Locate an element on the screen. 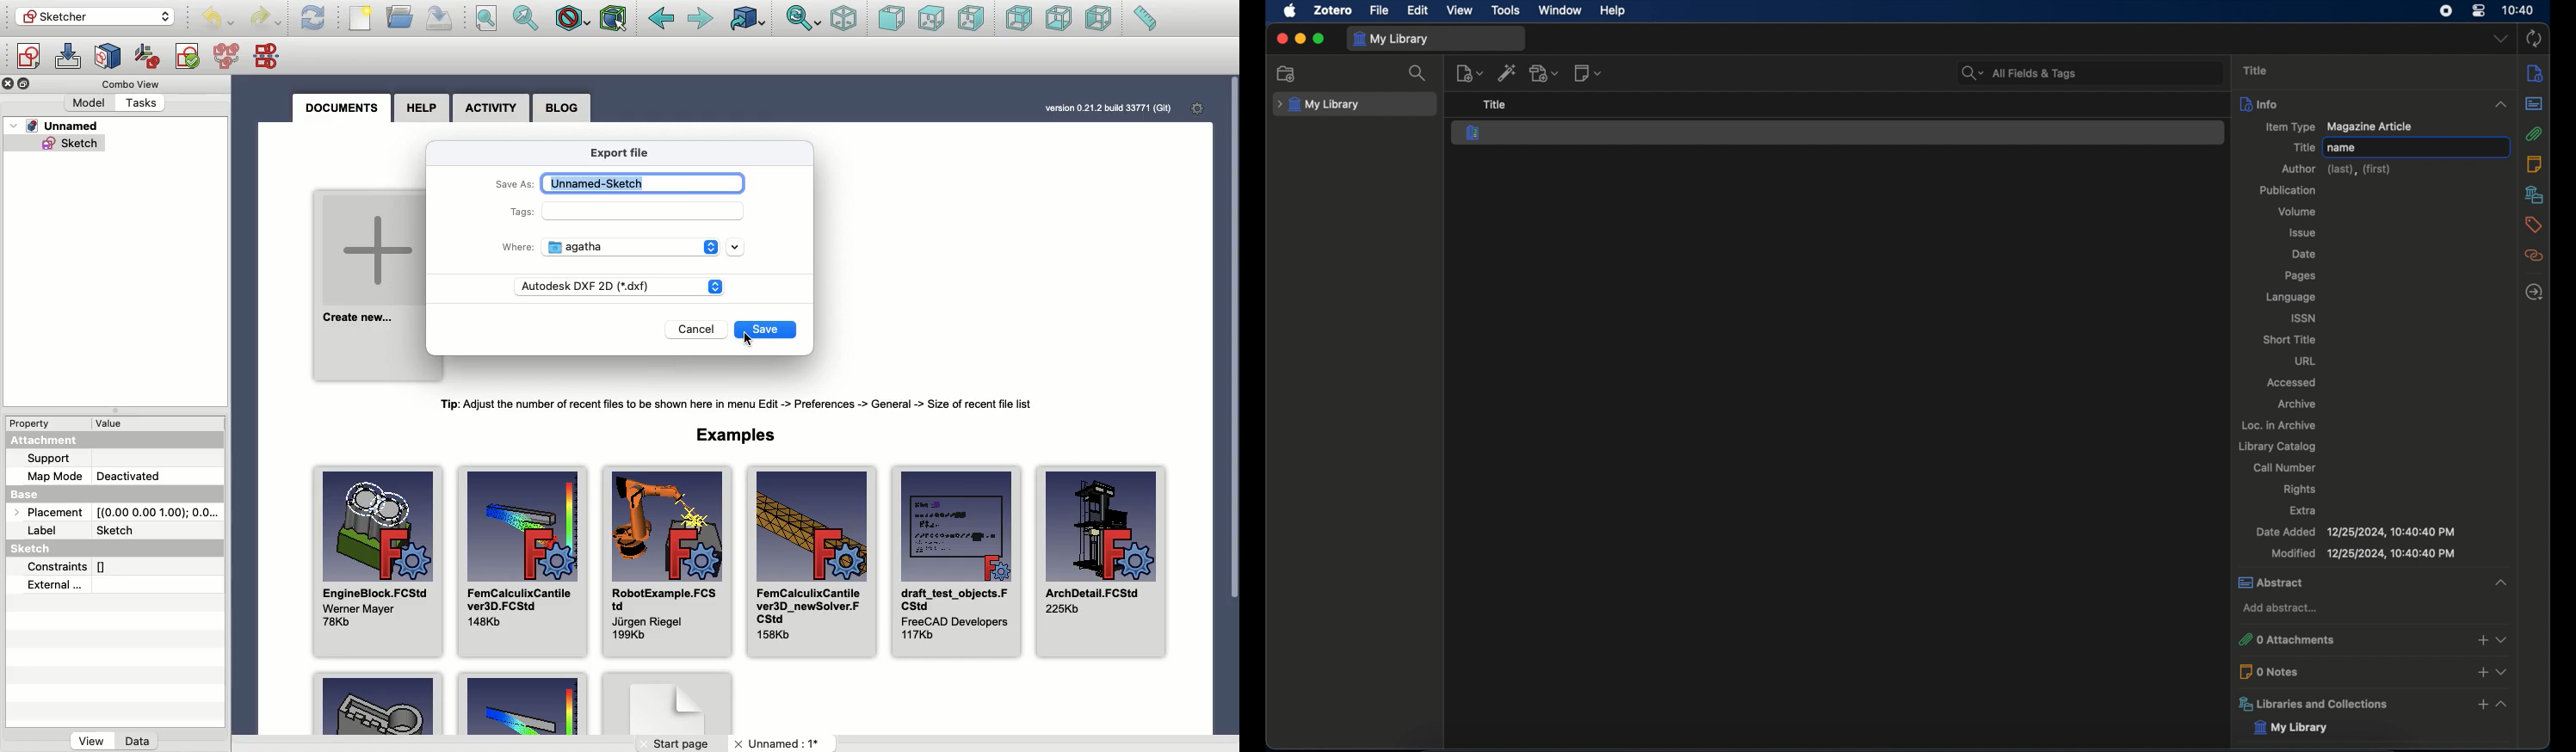 This screenshot has width=2576, height=756. Magazine Article is located at coordinates (2371, 127).